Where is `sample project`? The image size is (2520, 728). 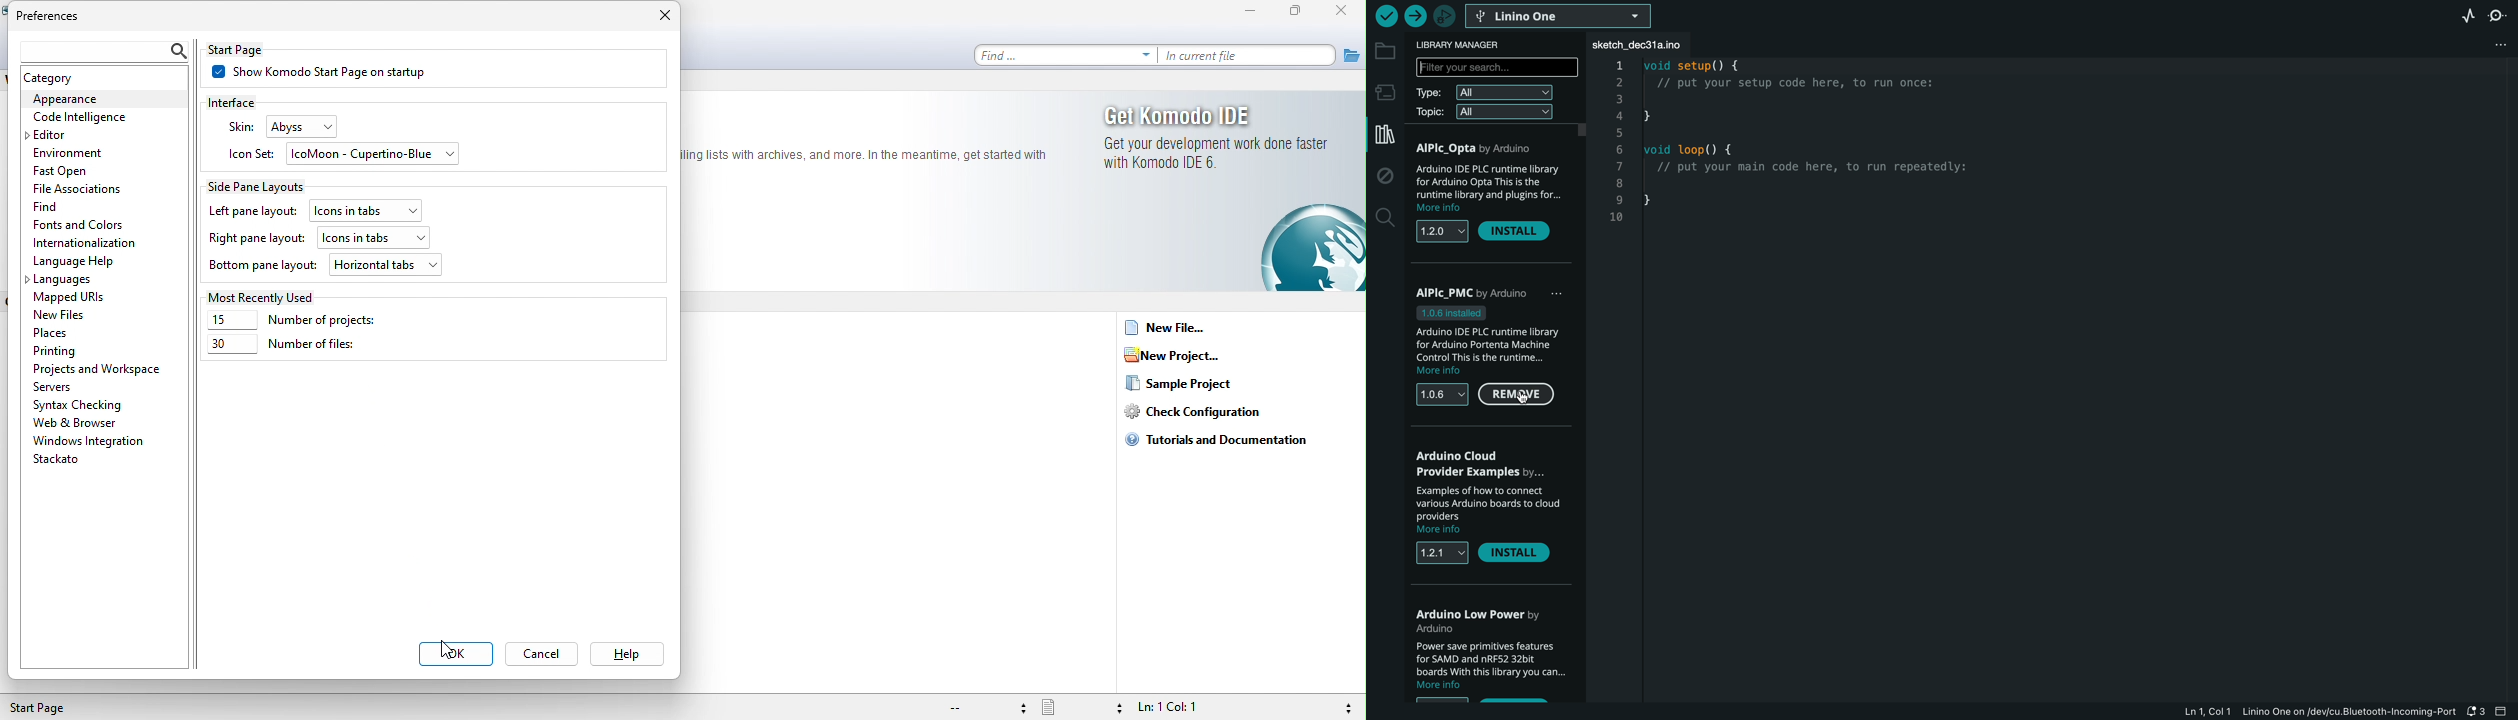
sample project is located at coordinates (1196, 385).